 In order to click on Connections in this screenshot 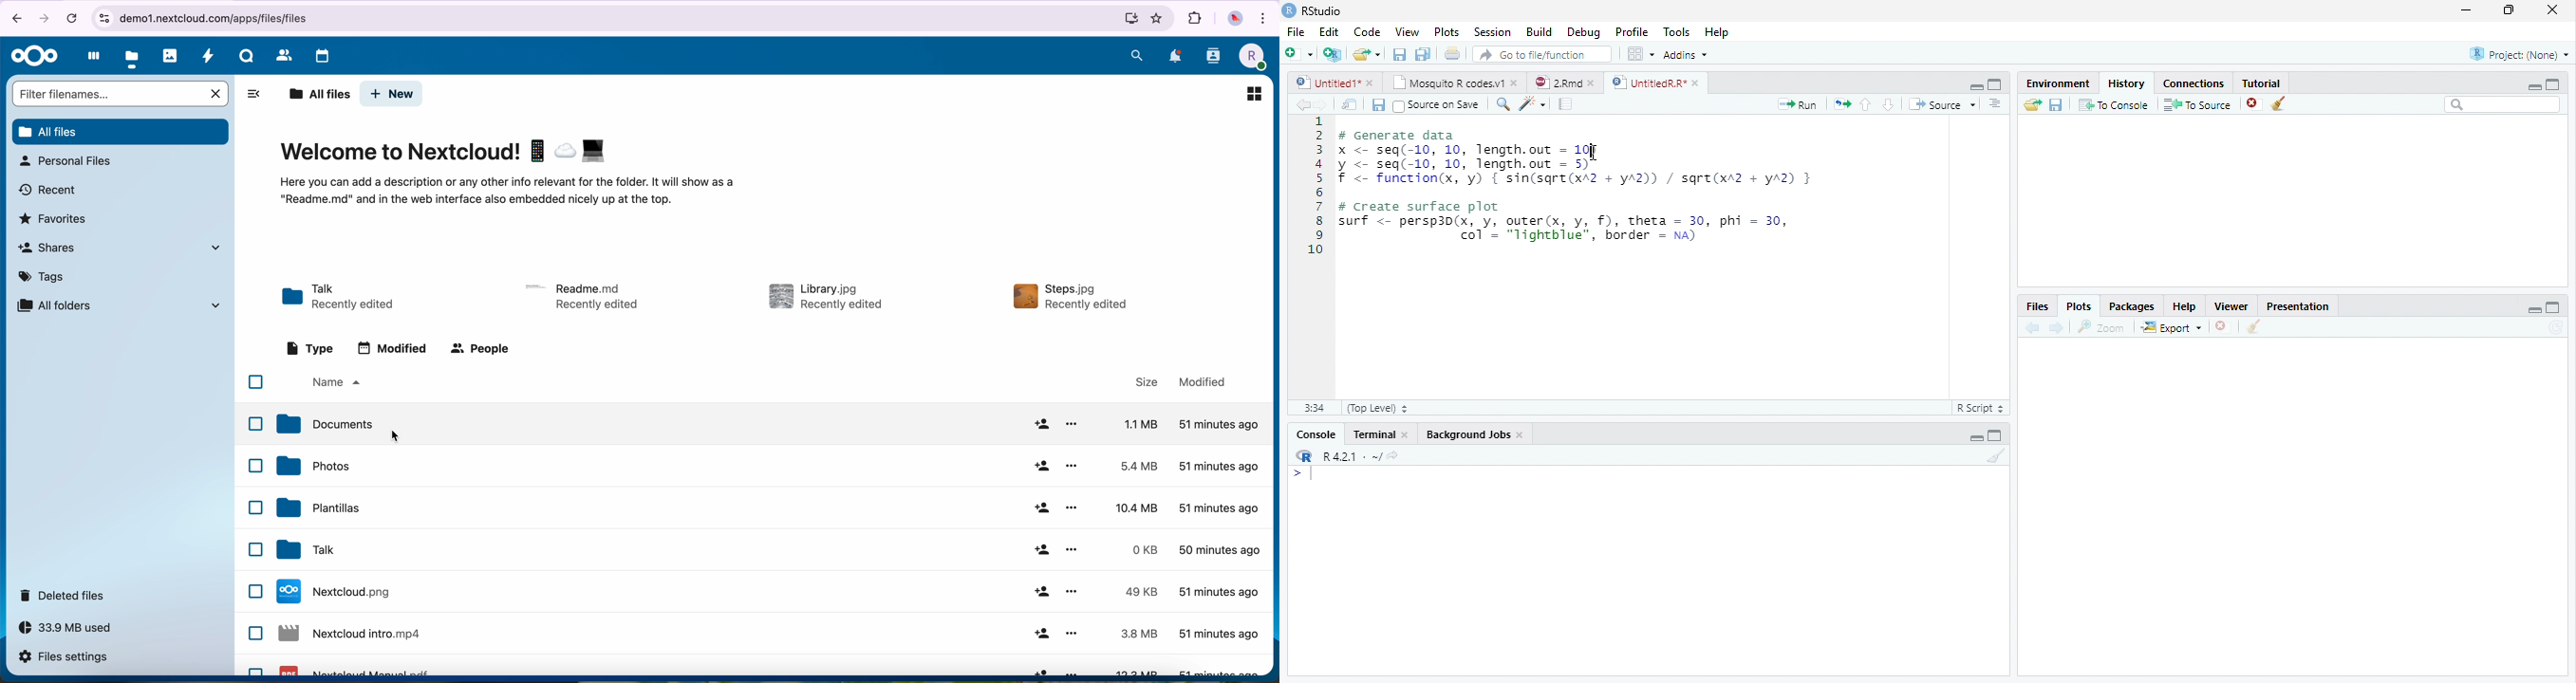, I will do `click(2193, 83)`.